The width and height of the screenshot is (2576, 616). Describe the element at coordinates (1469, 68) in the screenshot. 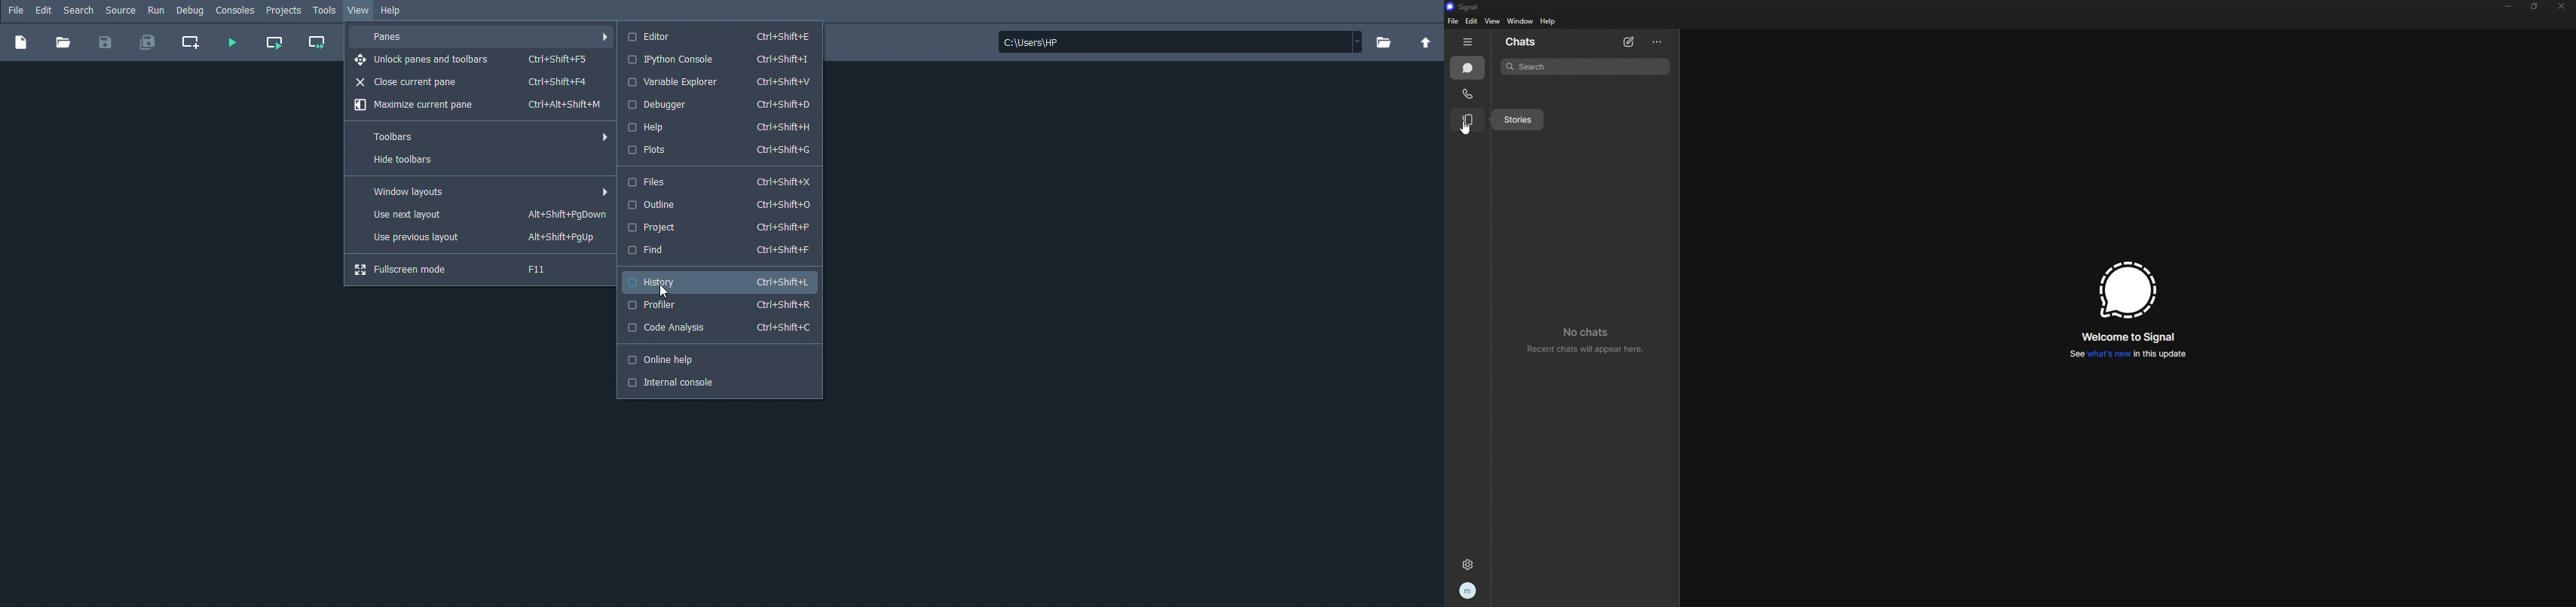

I see `chats` at that location.